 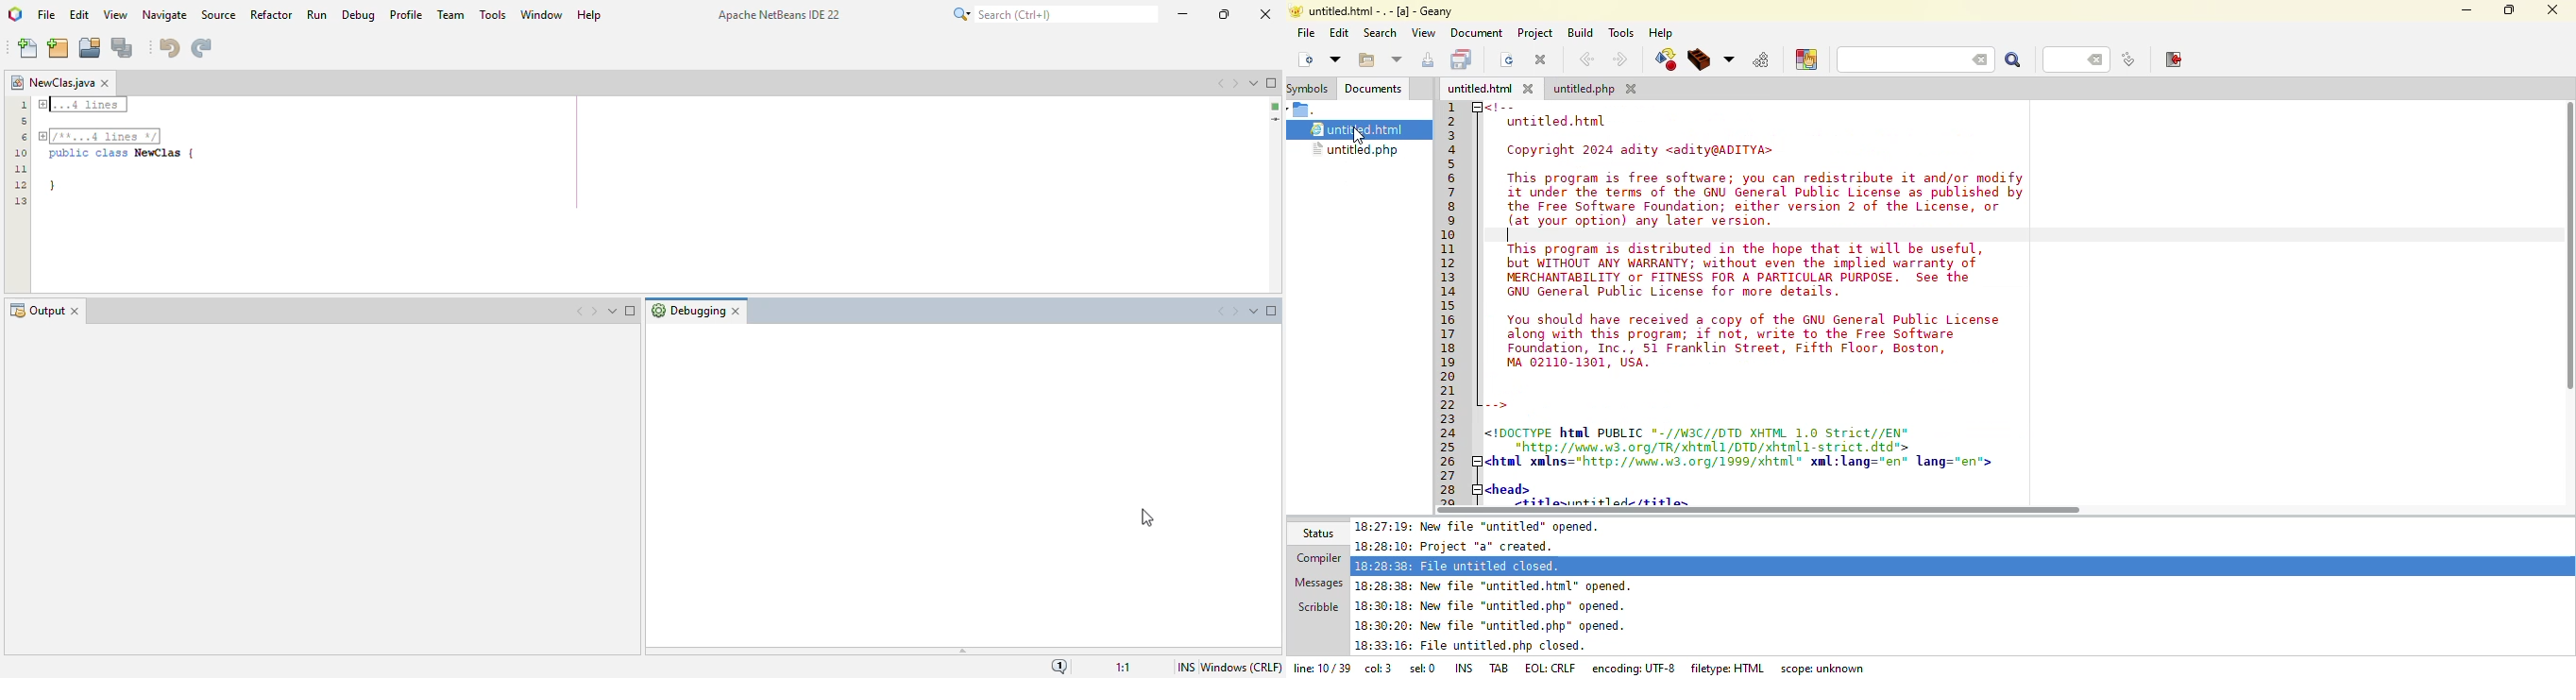 What do you see at coordinates (1320, 582) in the screenshot?
I see `messages` at bounding box center [1320, 582].